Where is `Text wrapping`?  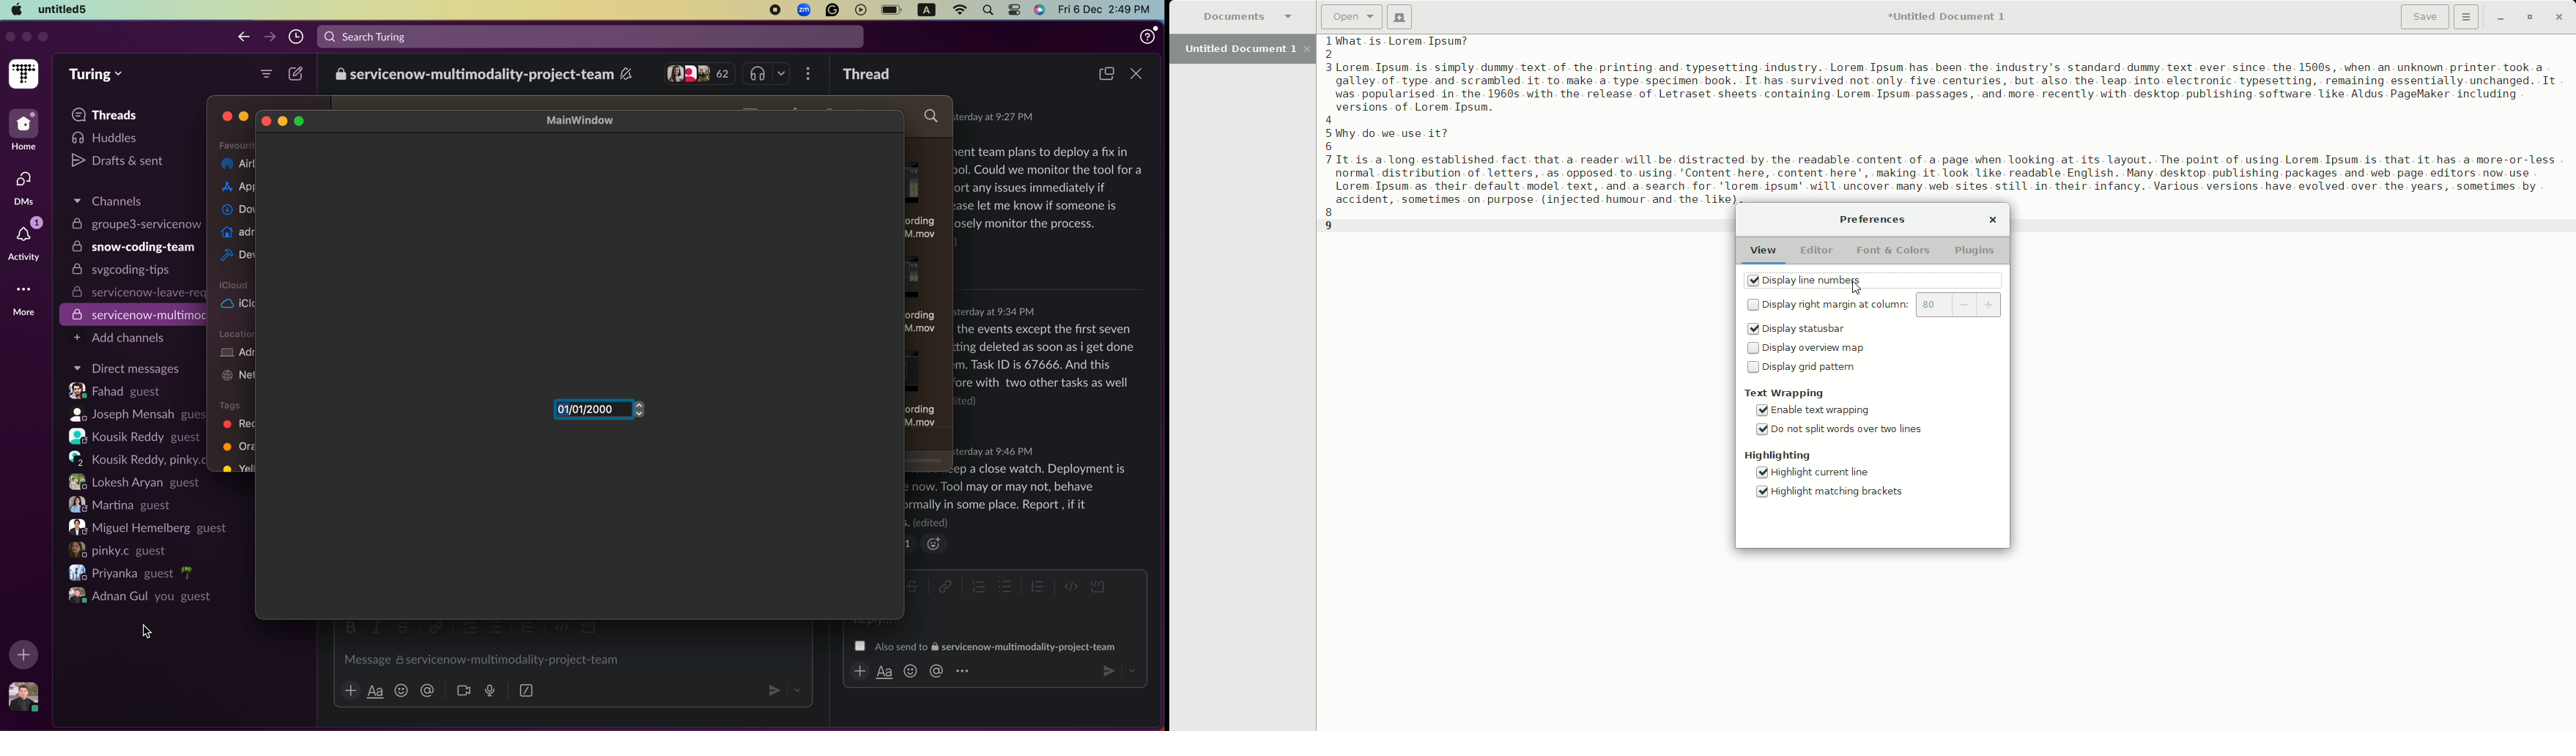
Text wrapping is located at coordinates (1787, 394).